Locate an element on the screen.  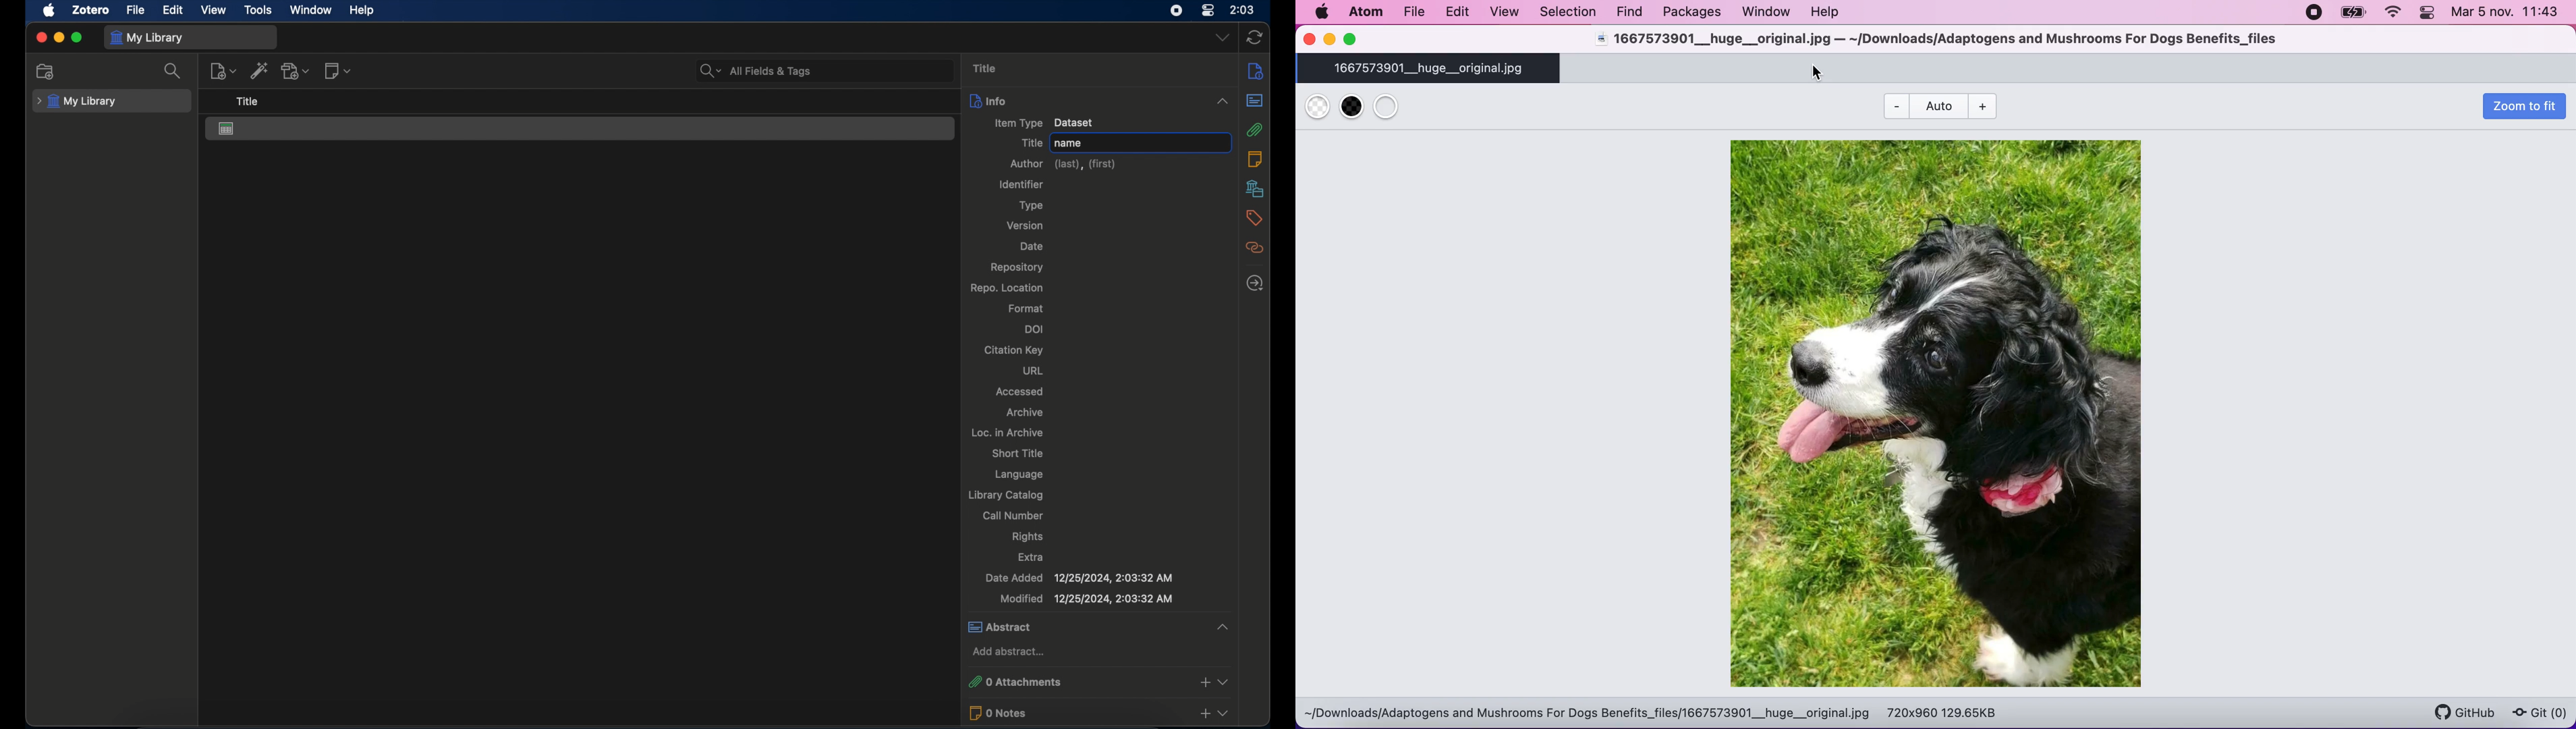
control center is located at coordinates (1208, 11).